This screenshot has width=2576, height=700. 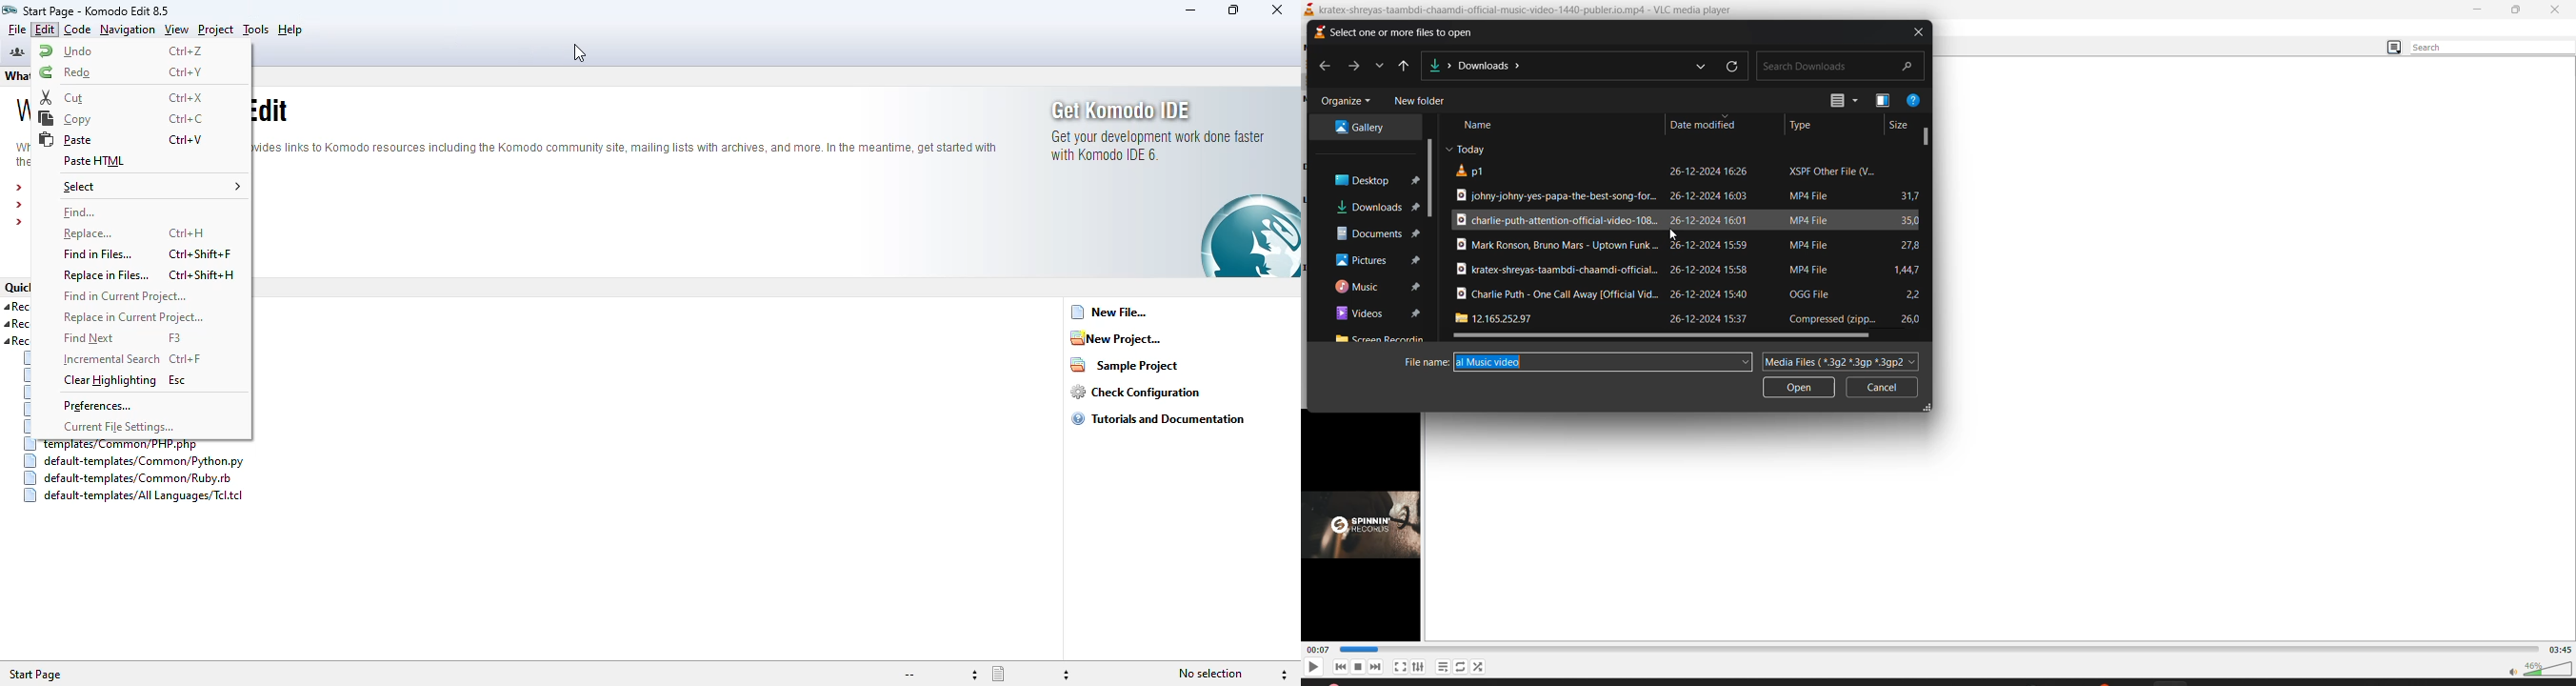 What do you see at coordinates (1841, 363) in the screenshot?
I see `file type` at bounding box center [1841, 363].